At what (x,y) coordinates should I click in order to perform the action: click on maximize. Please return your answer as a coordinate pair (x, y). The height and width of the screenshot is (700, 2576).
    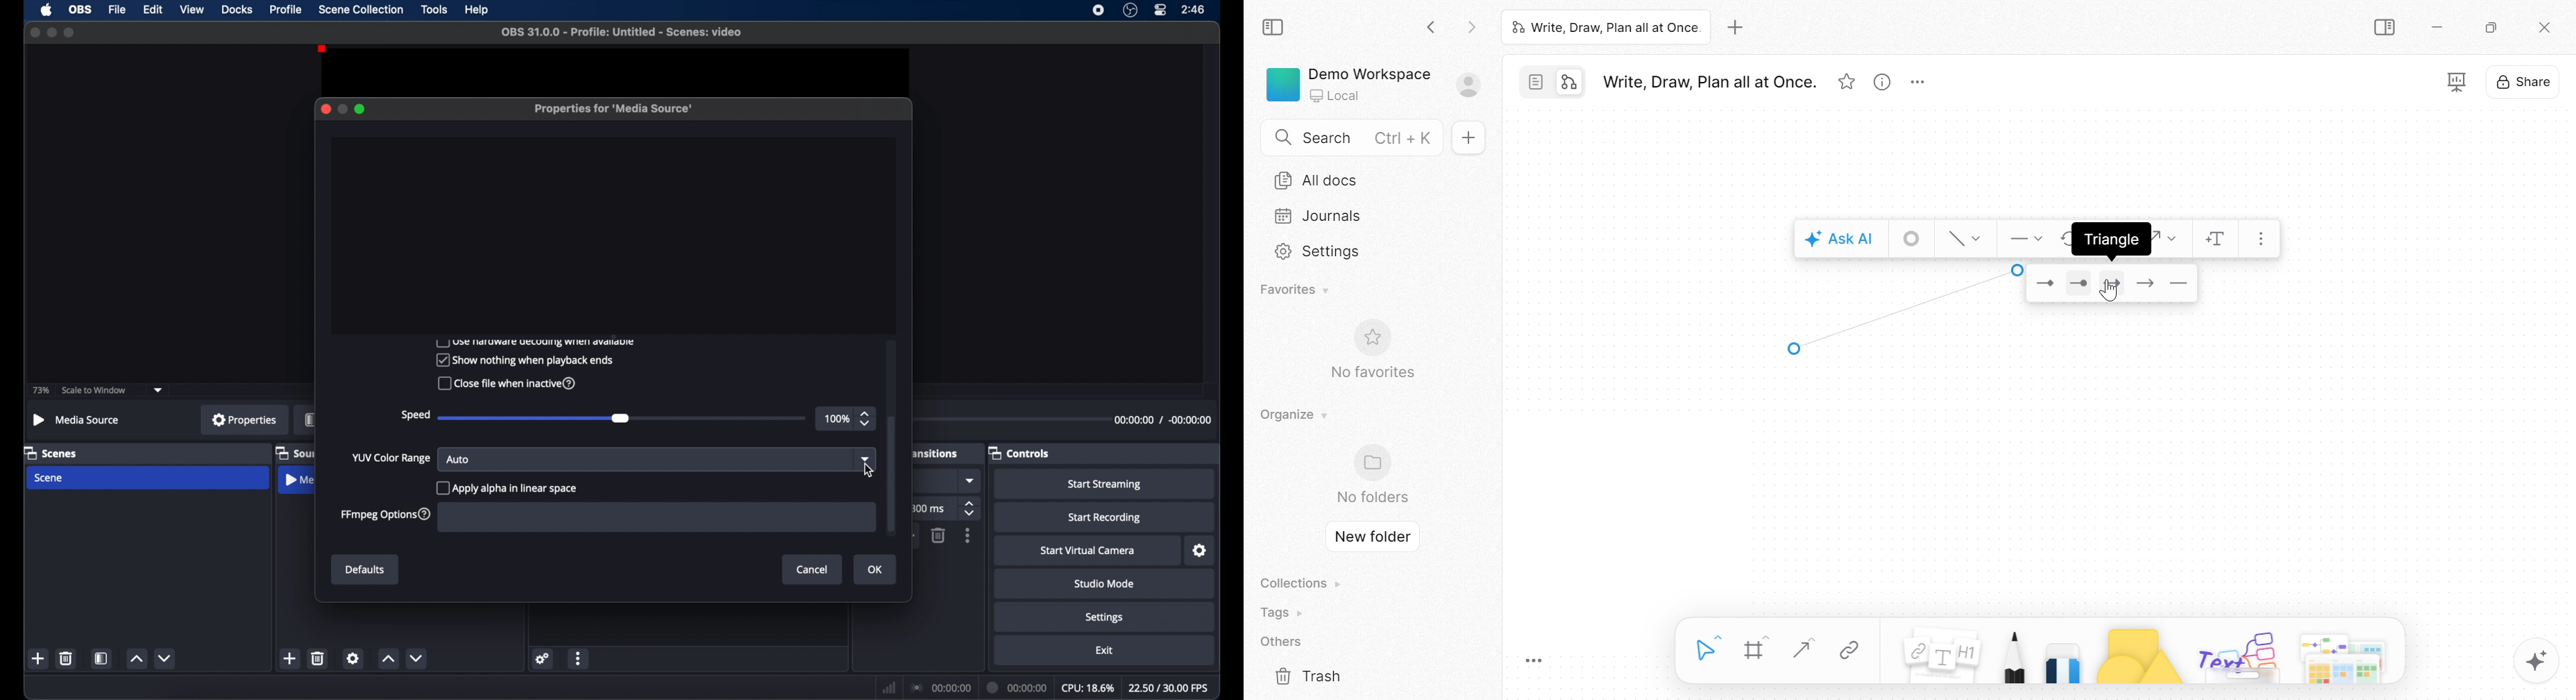
    Looking at the image, I should click on (361, 109).